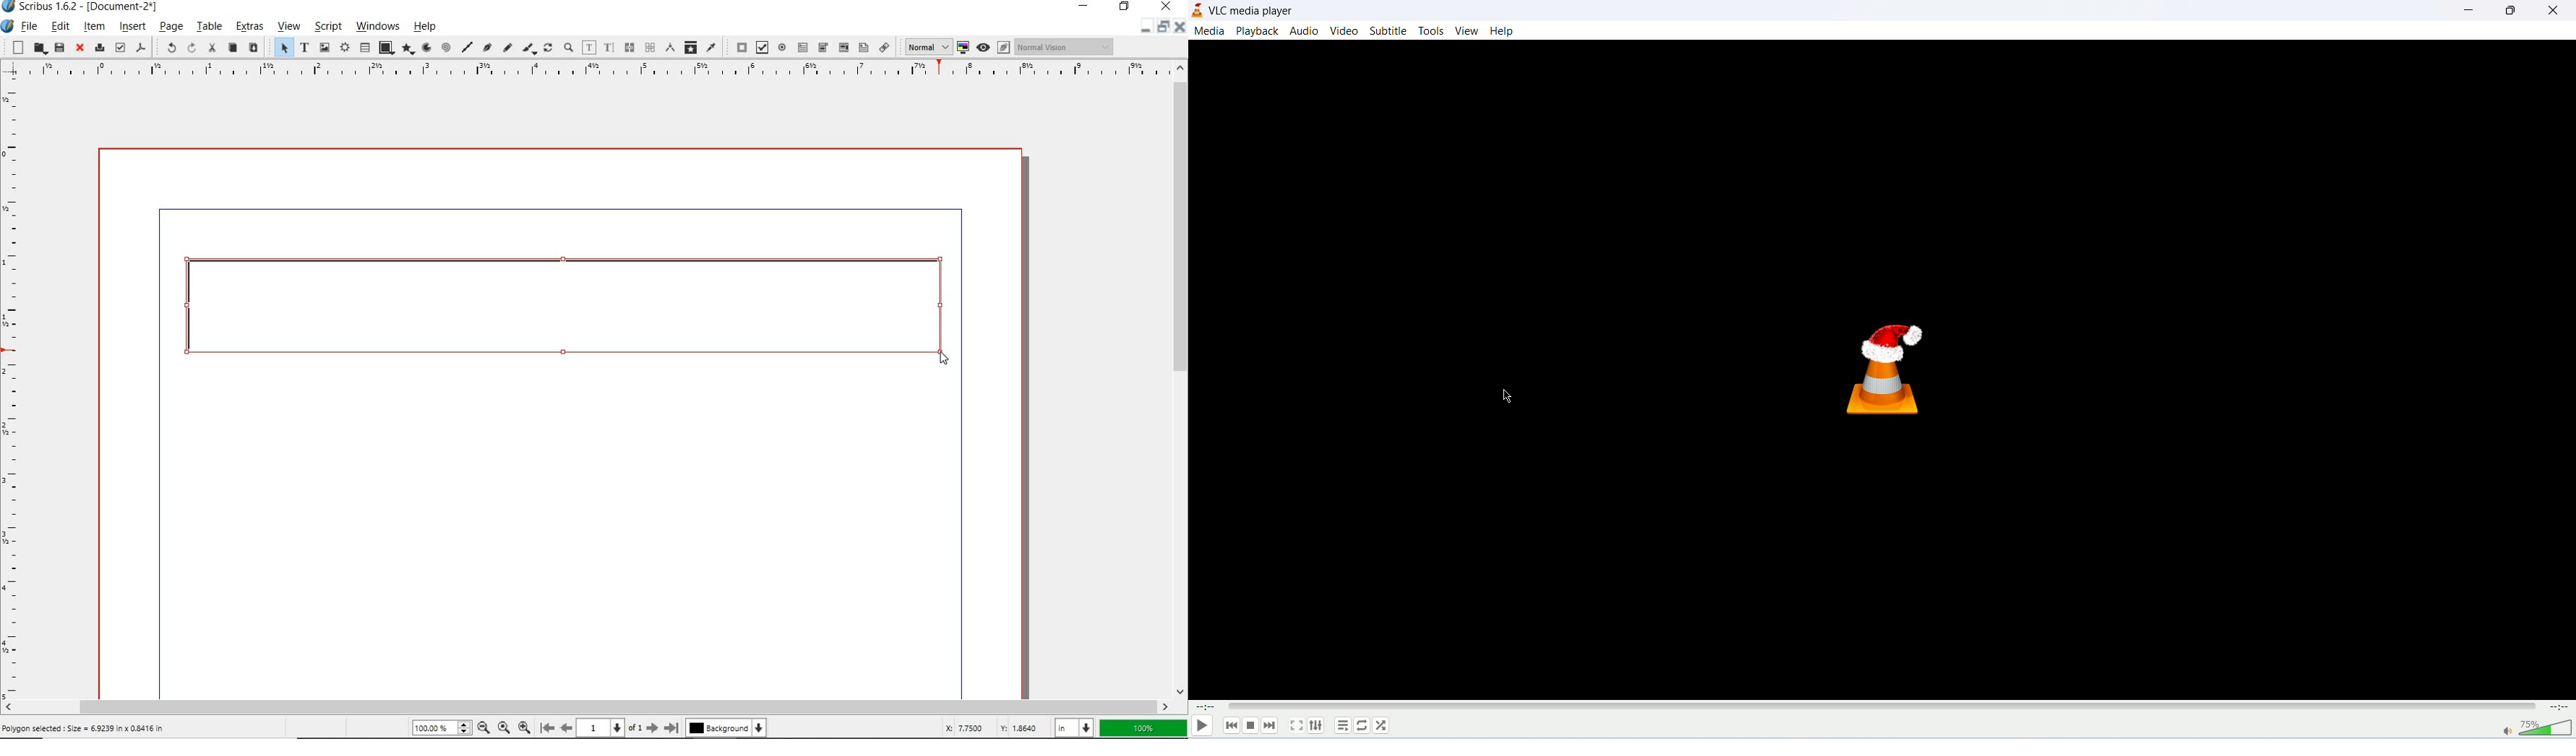  What do you see at coordinates (344, 48) in the screenshot?
I see `render frame` at bounding box center [344, 48].